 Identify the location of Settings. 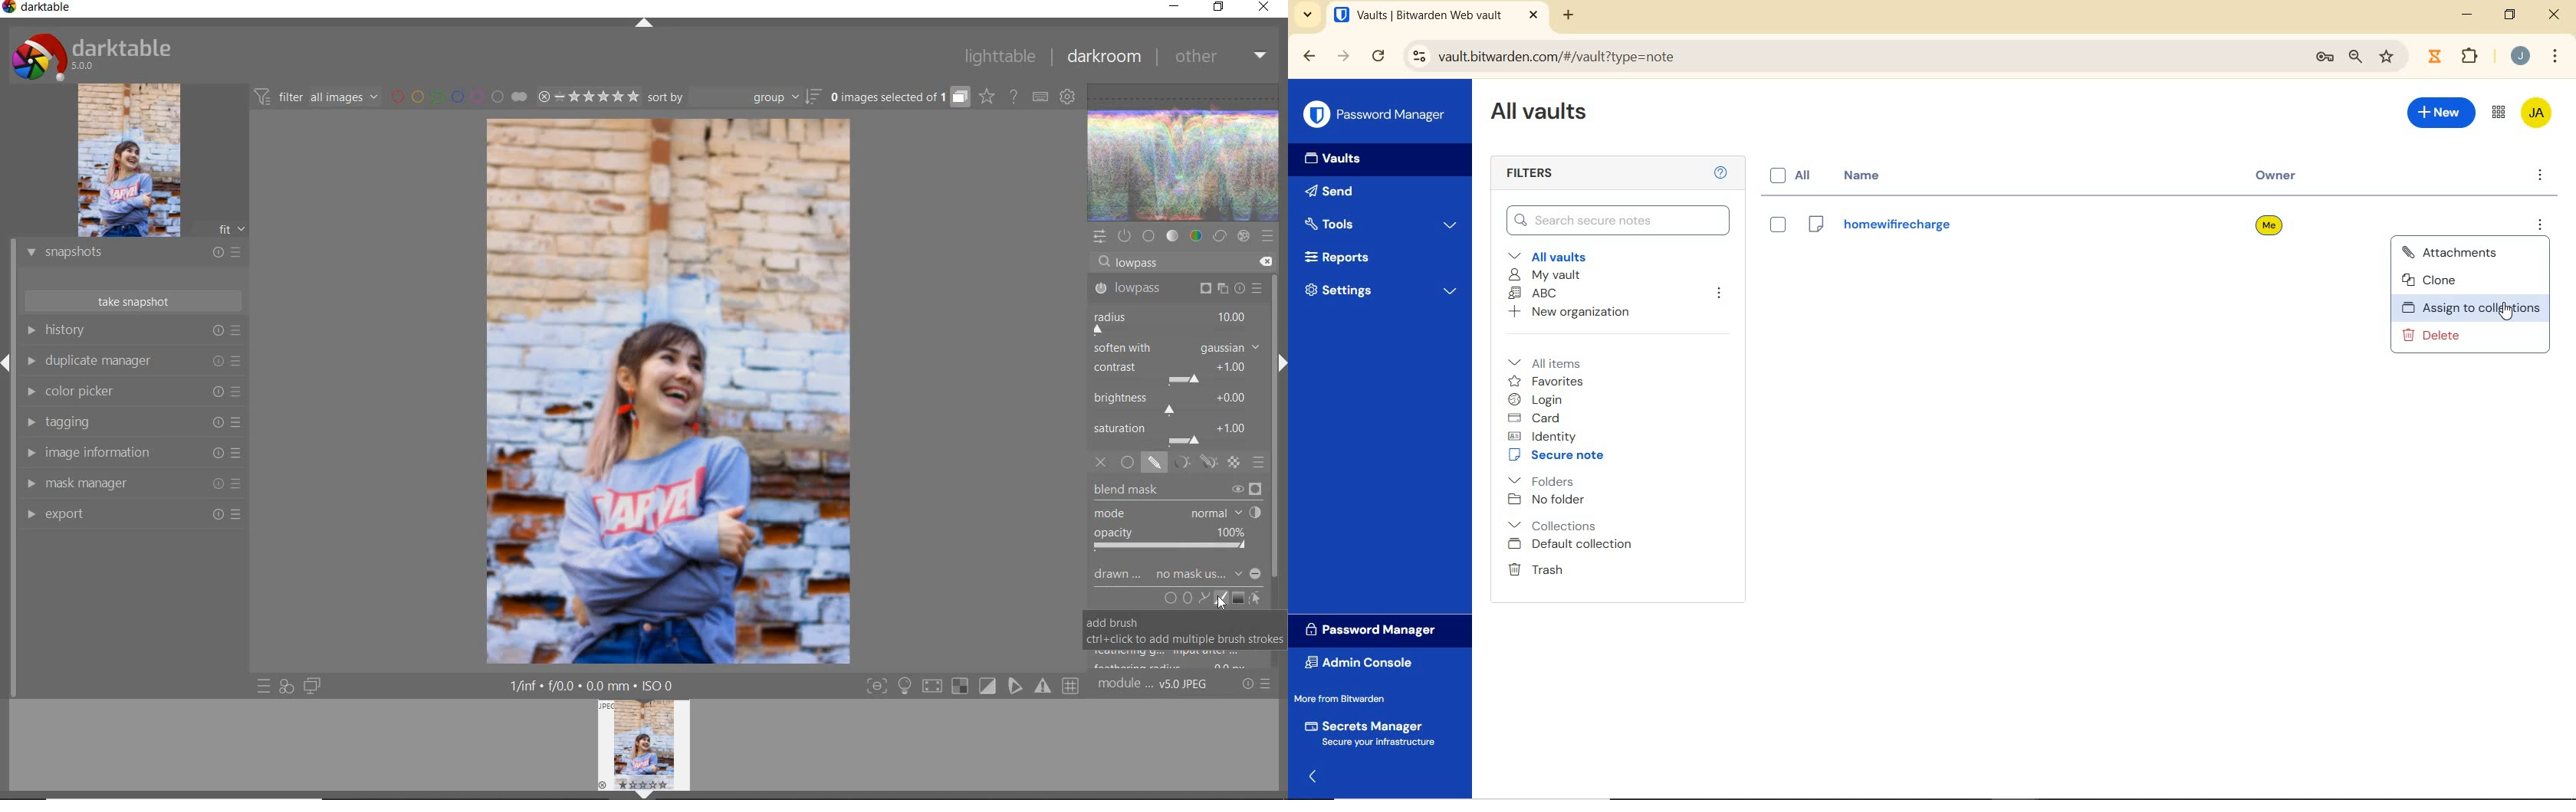
(1379, 290).